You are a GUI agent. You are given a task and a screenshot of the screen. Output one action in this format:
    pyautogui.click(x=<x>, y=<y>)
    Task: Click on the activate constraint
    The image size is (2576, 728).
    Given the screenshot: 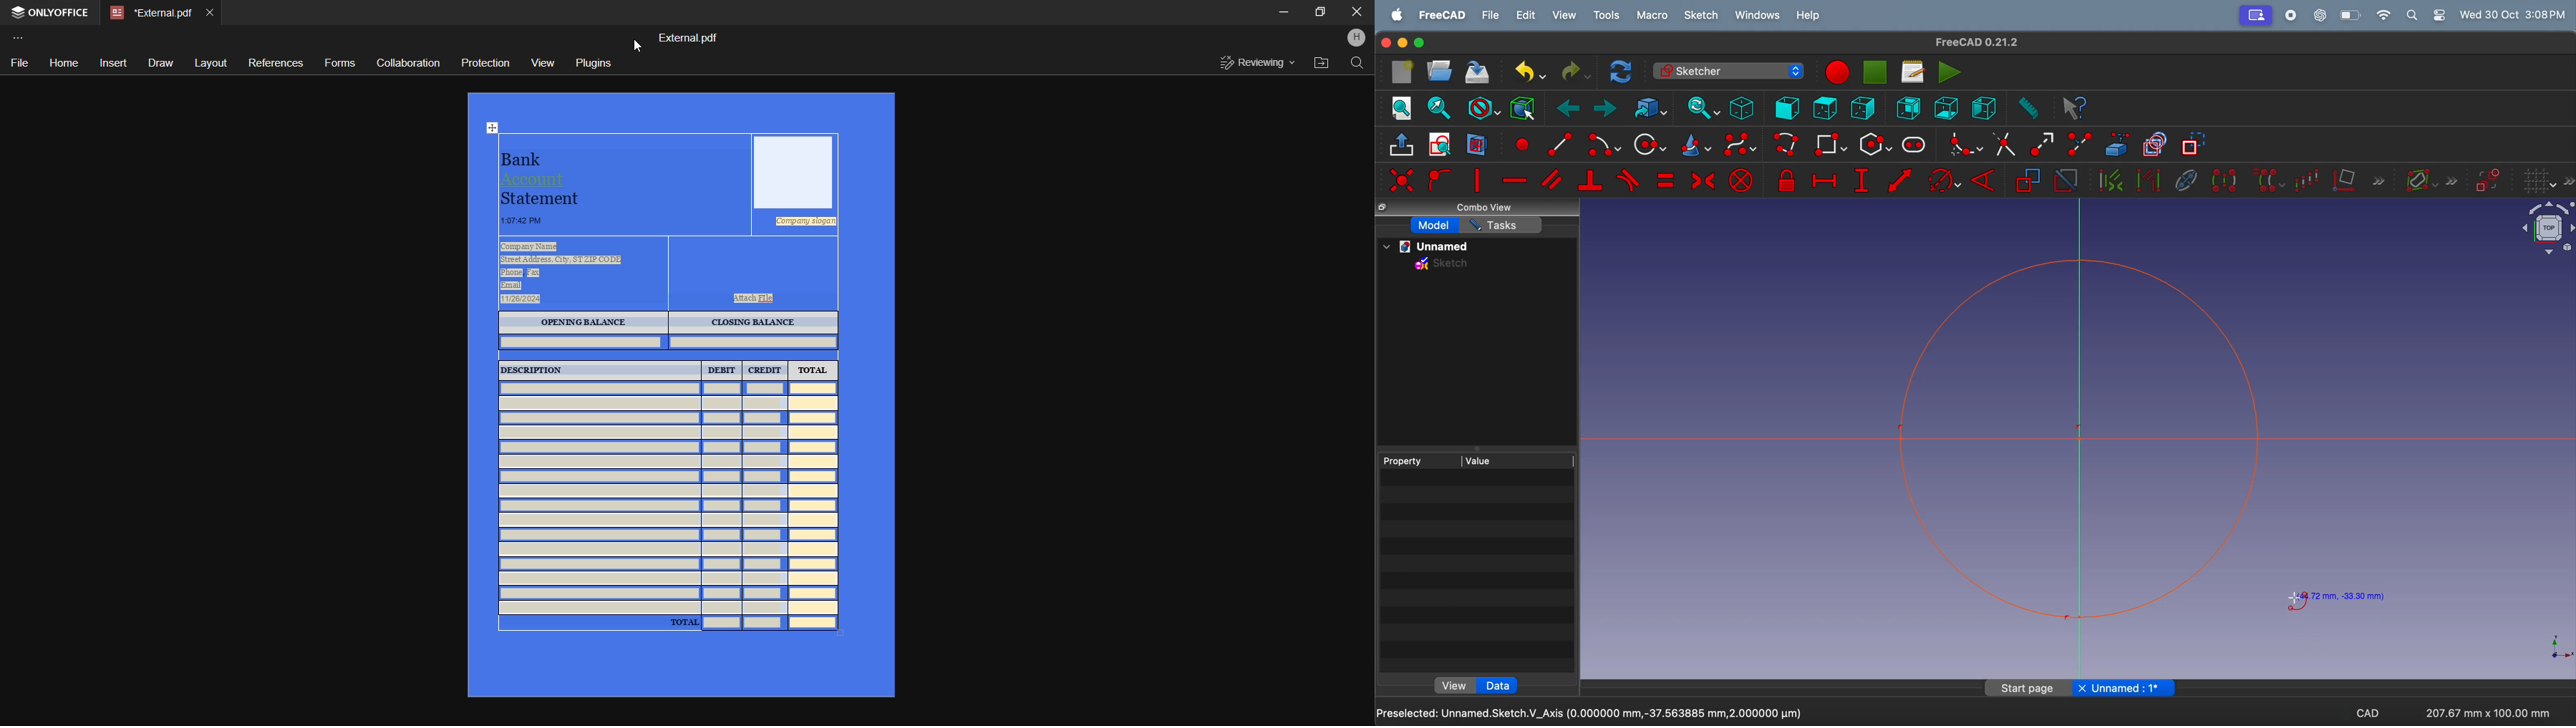 What is the action you would take?
    pyautogui.click(x=2065, y=181)
    